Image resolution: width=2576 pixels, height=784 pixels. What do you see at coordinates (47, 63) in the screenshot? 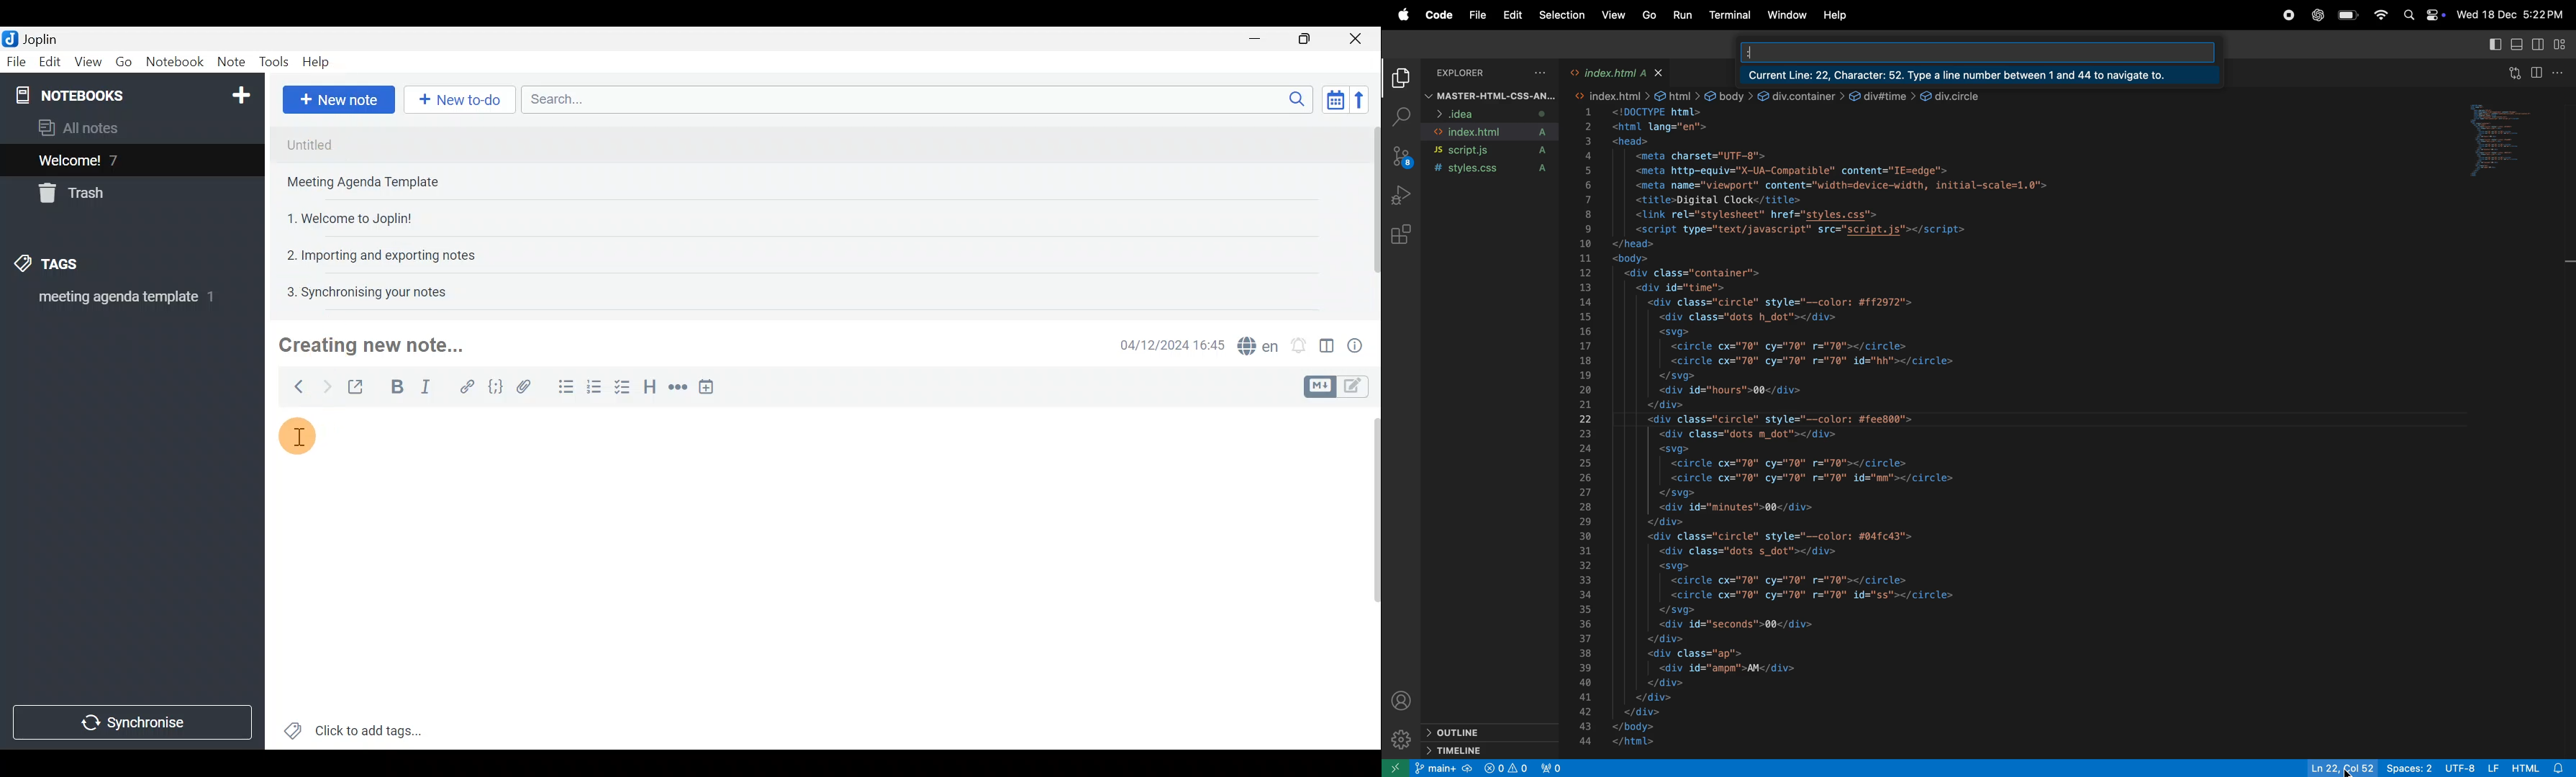
I see `Edit` at bounding box center [47, 63].